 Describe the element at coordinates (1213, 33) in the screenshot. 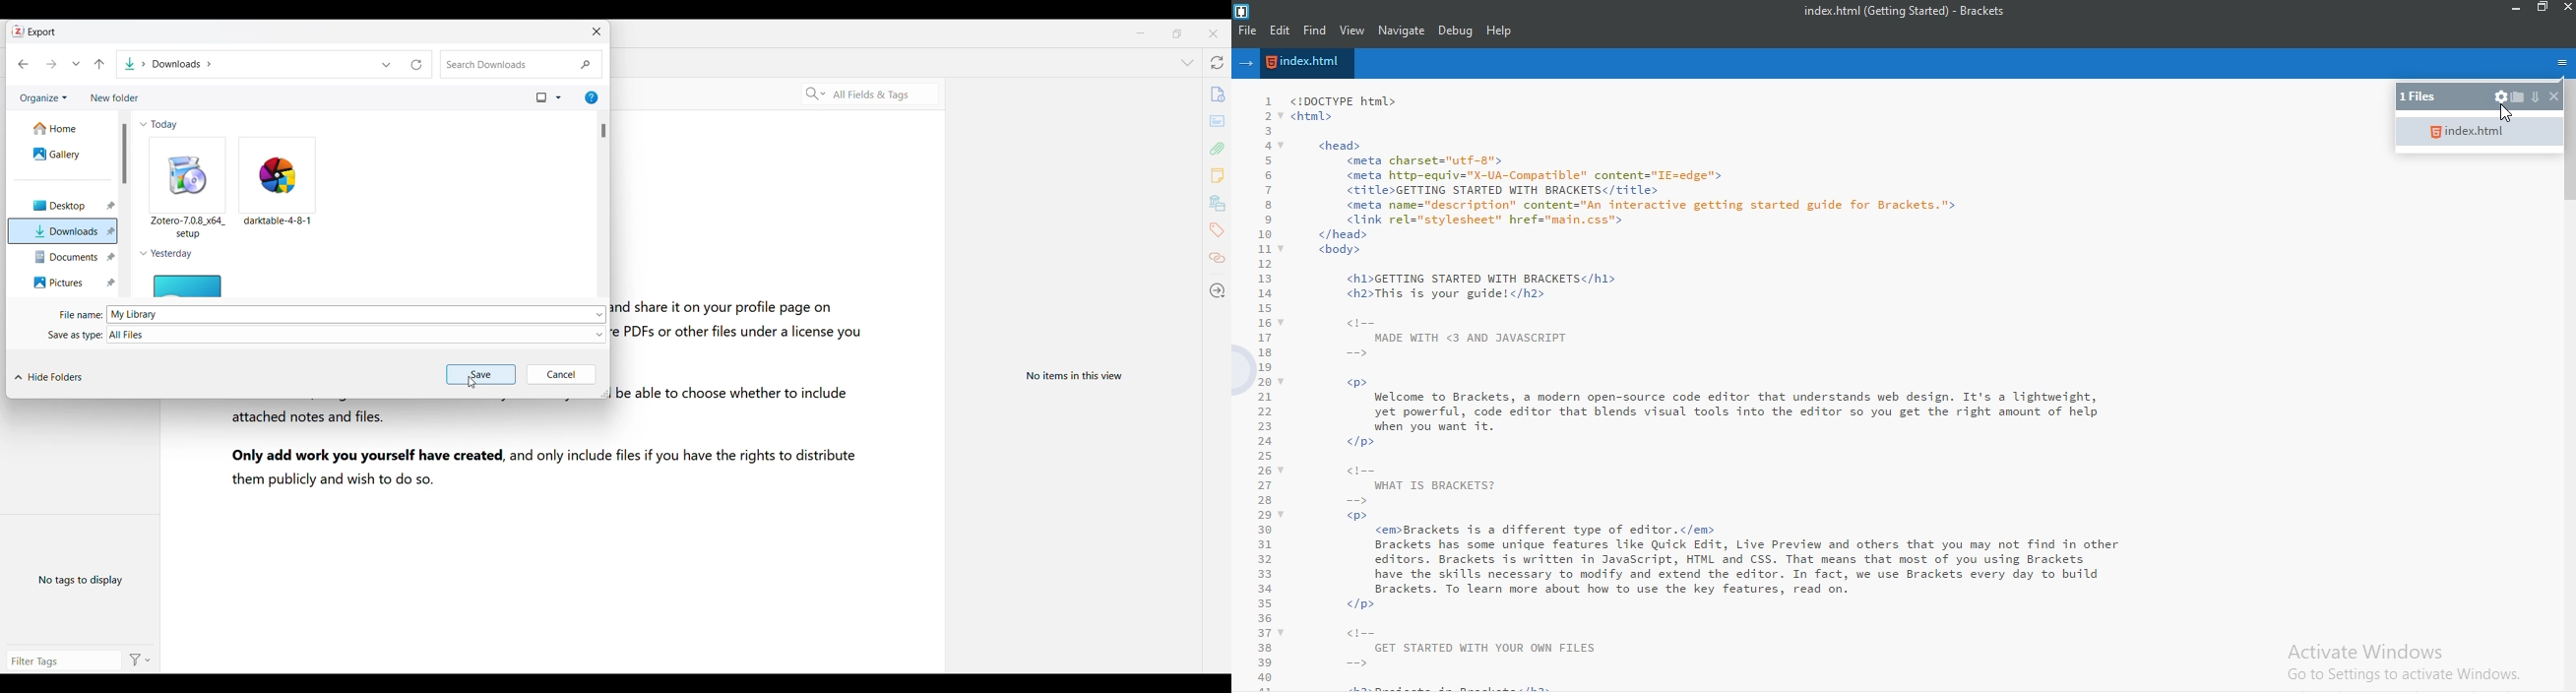

I see `Close interface` at that location.